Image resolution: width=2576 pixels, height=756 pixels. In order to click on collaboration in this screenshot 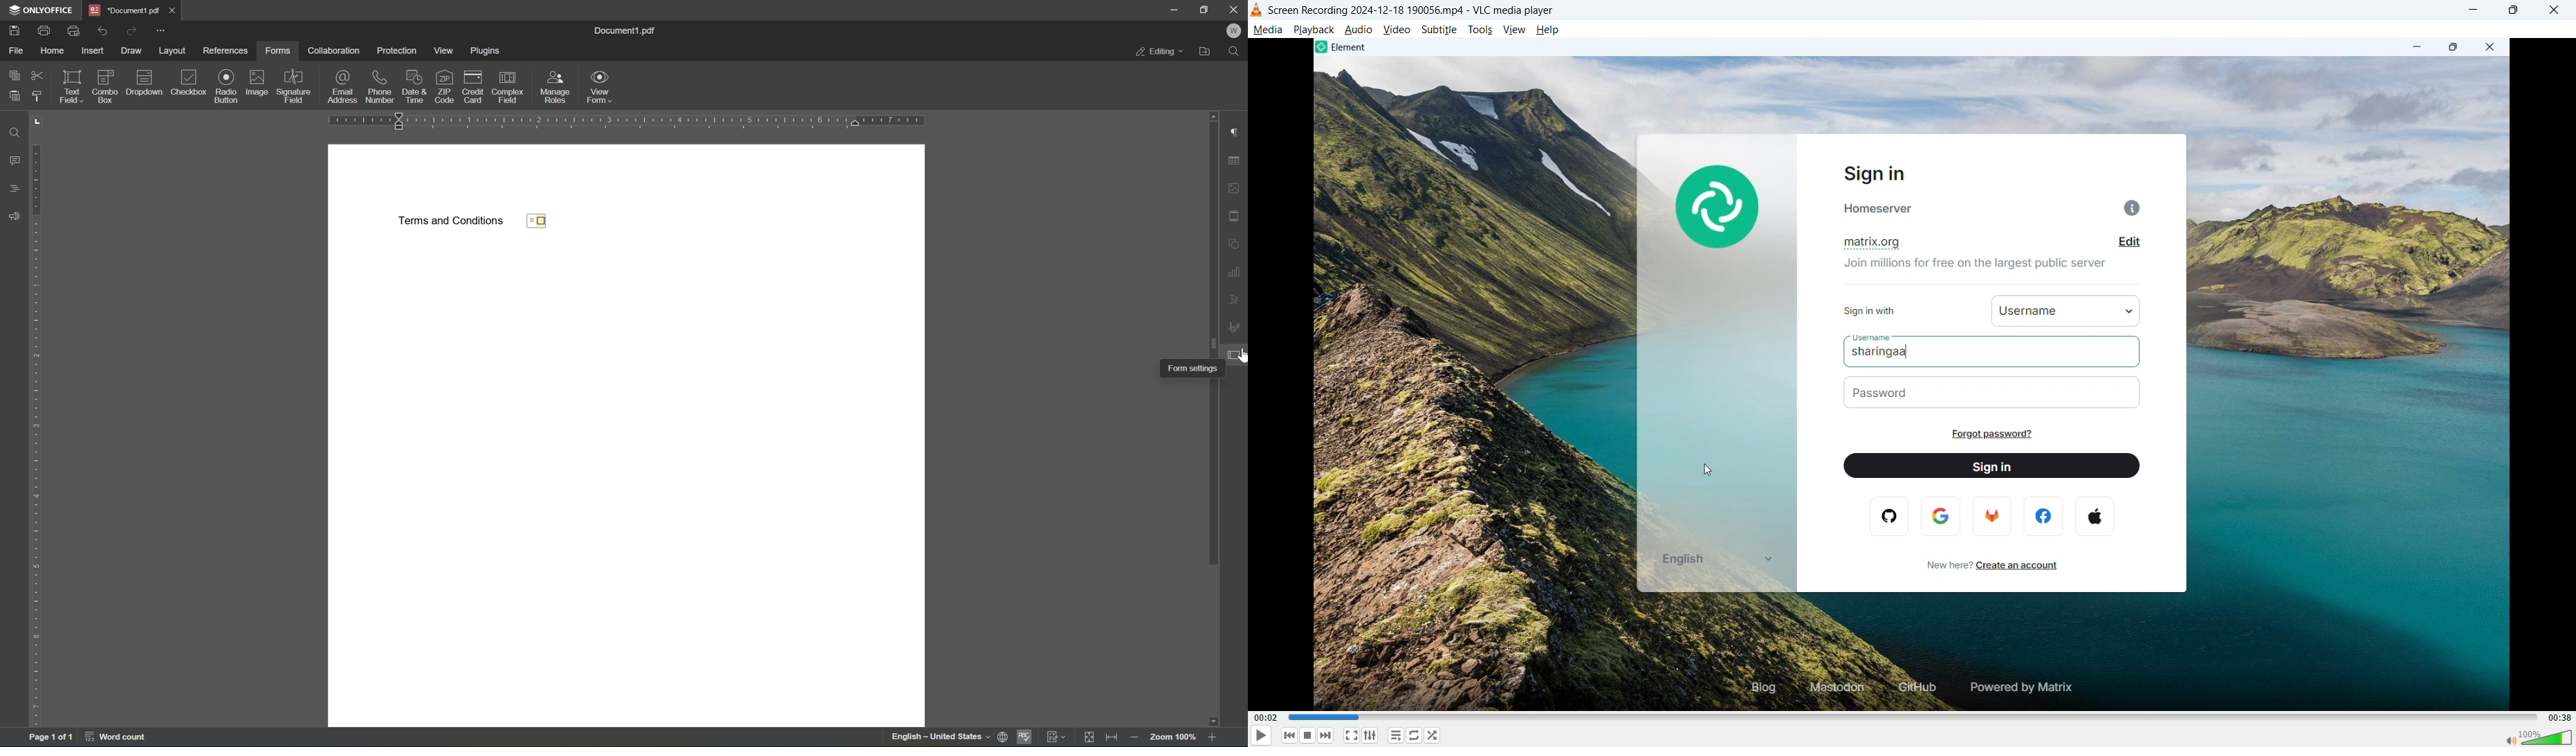, I will do `click(333, 50)`.